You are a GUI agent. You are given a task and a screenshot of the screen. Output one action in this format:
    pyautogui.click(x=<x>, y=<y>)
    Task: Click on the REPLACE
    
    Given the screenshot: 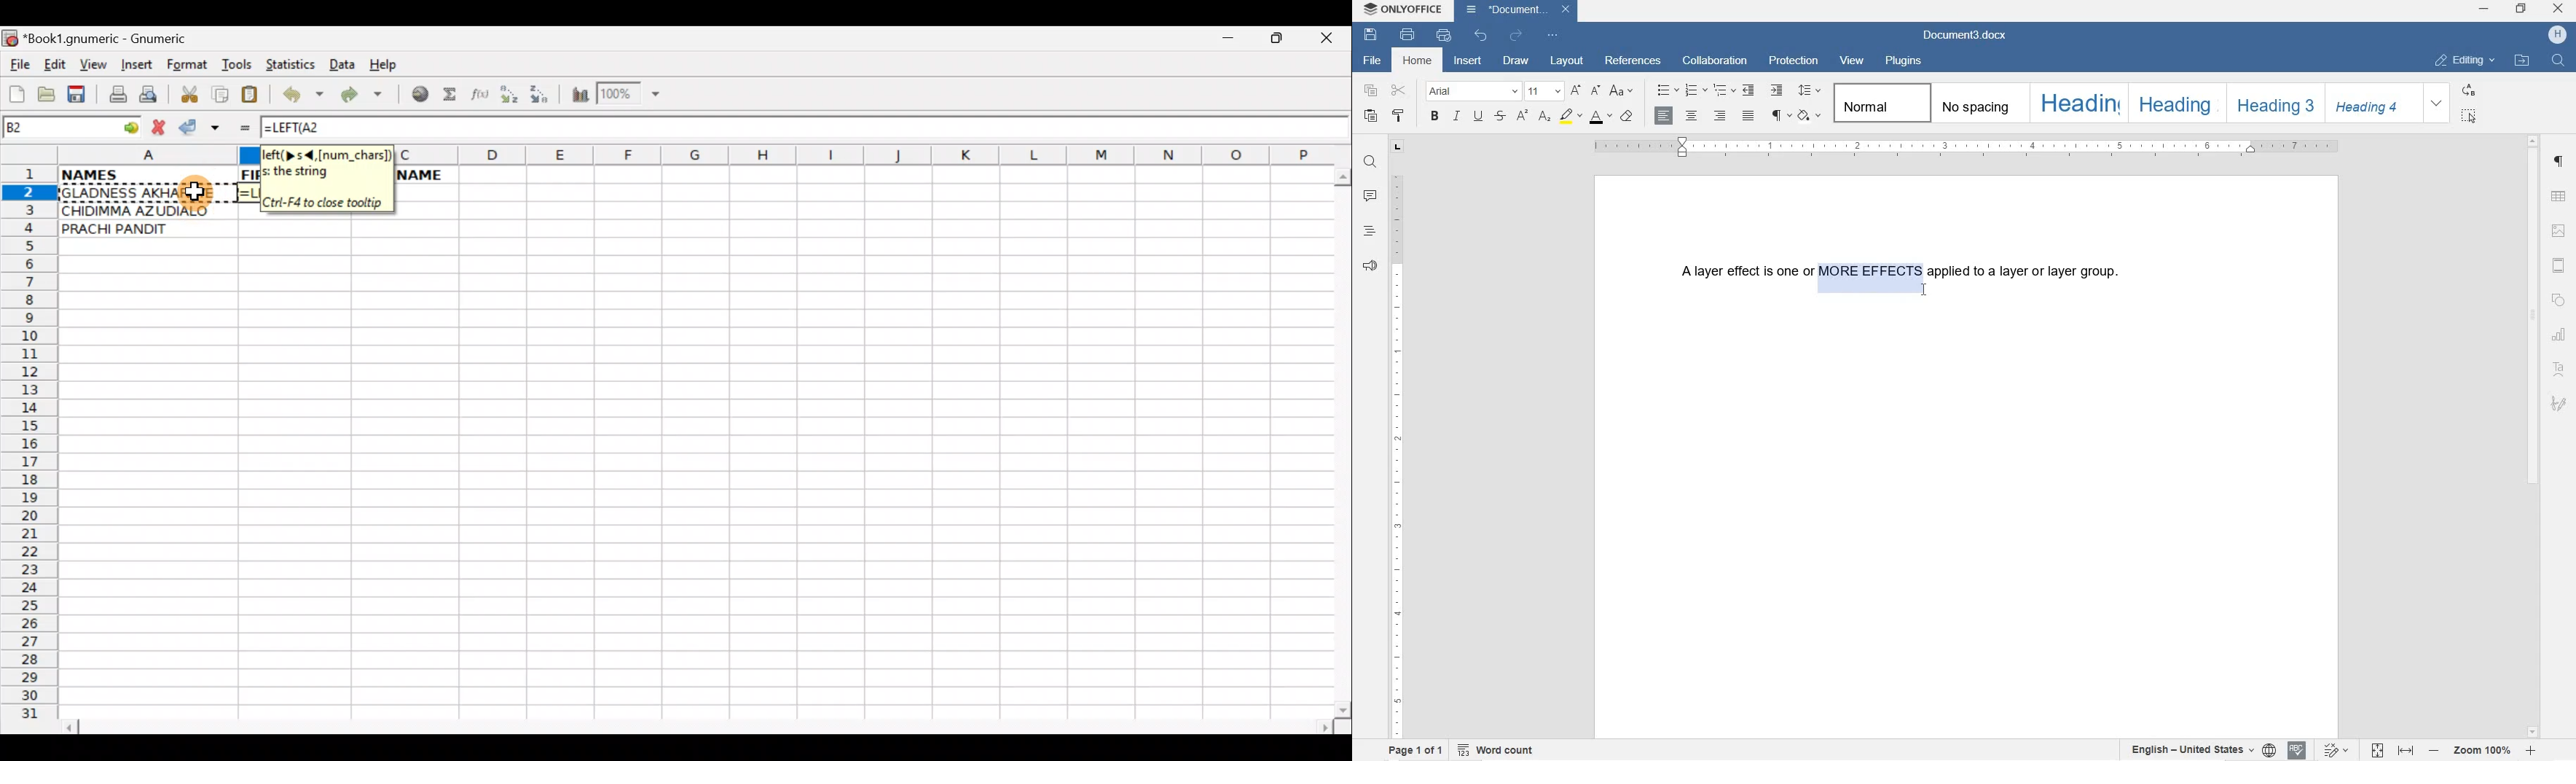 What is the action you would take?
    pyautogui.click(x=2469, y=90)
    